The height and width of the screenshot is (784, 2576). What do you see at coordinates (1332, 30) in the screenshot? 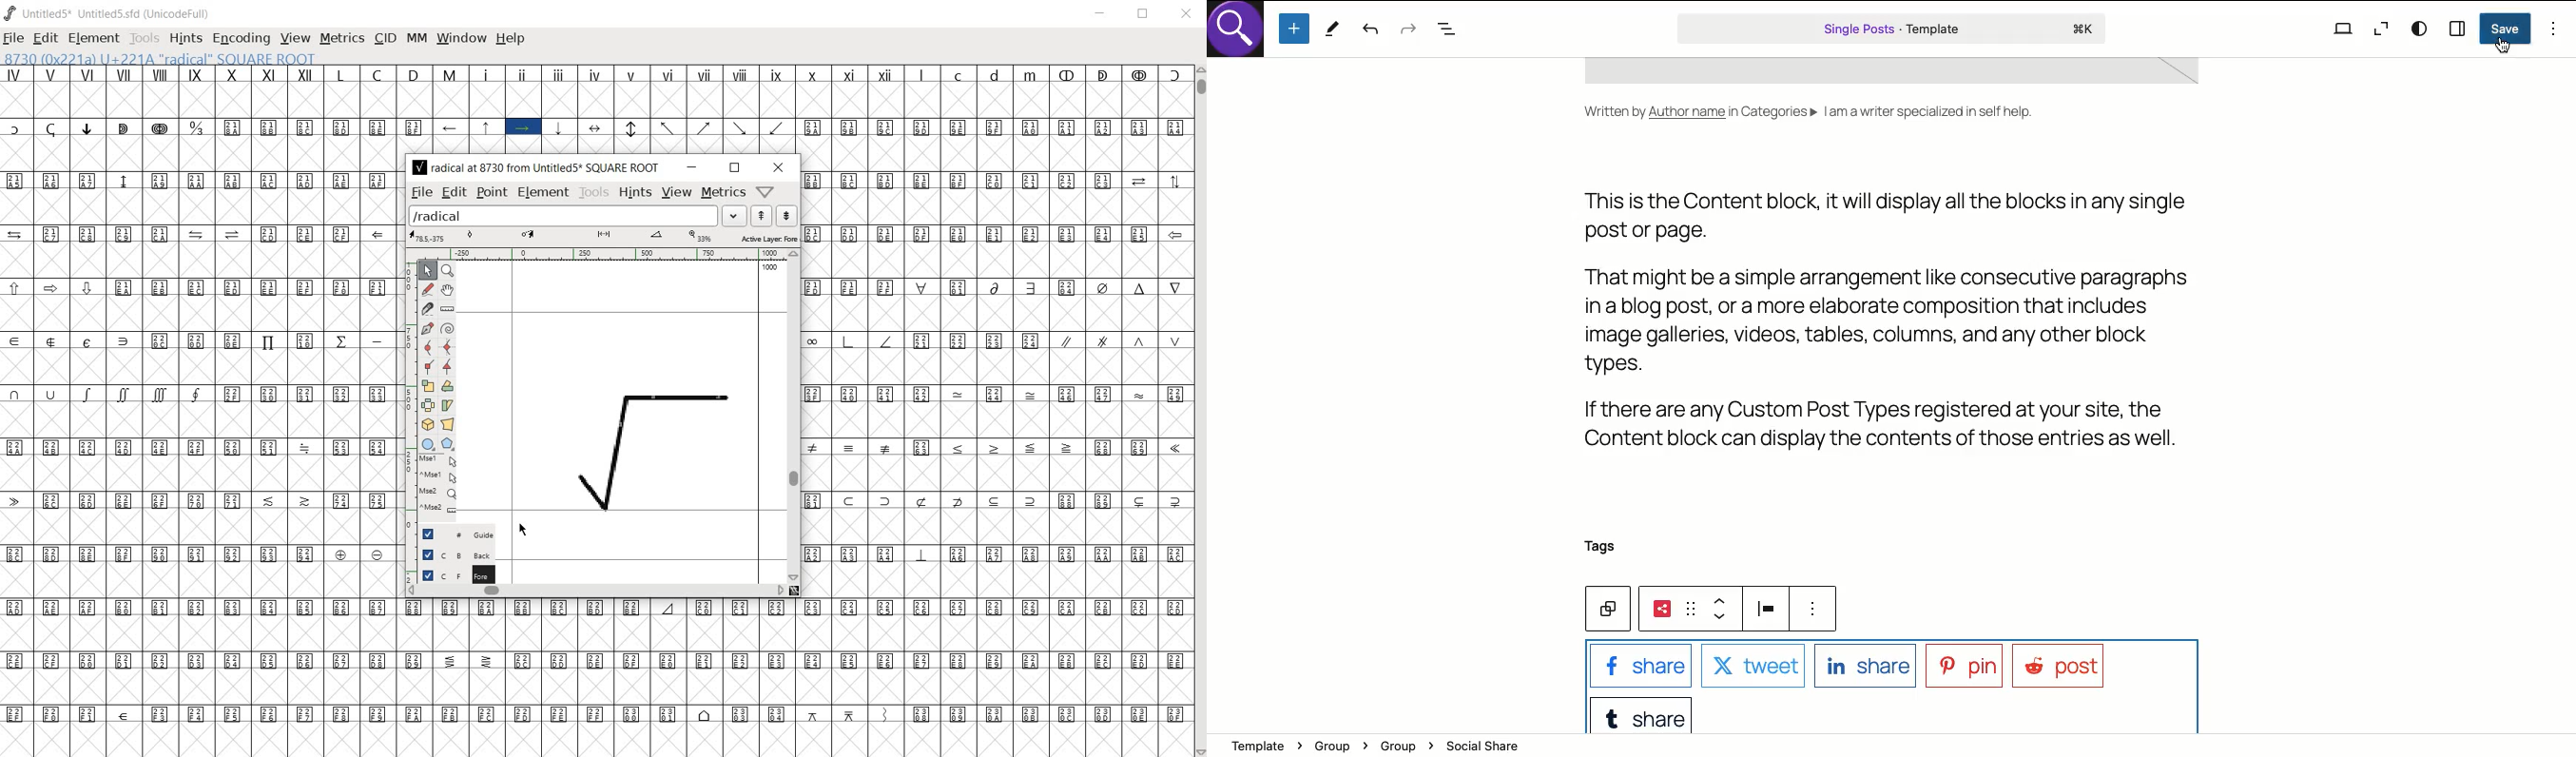
I see `Tools` at bounding box center [1332, 30].